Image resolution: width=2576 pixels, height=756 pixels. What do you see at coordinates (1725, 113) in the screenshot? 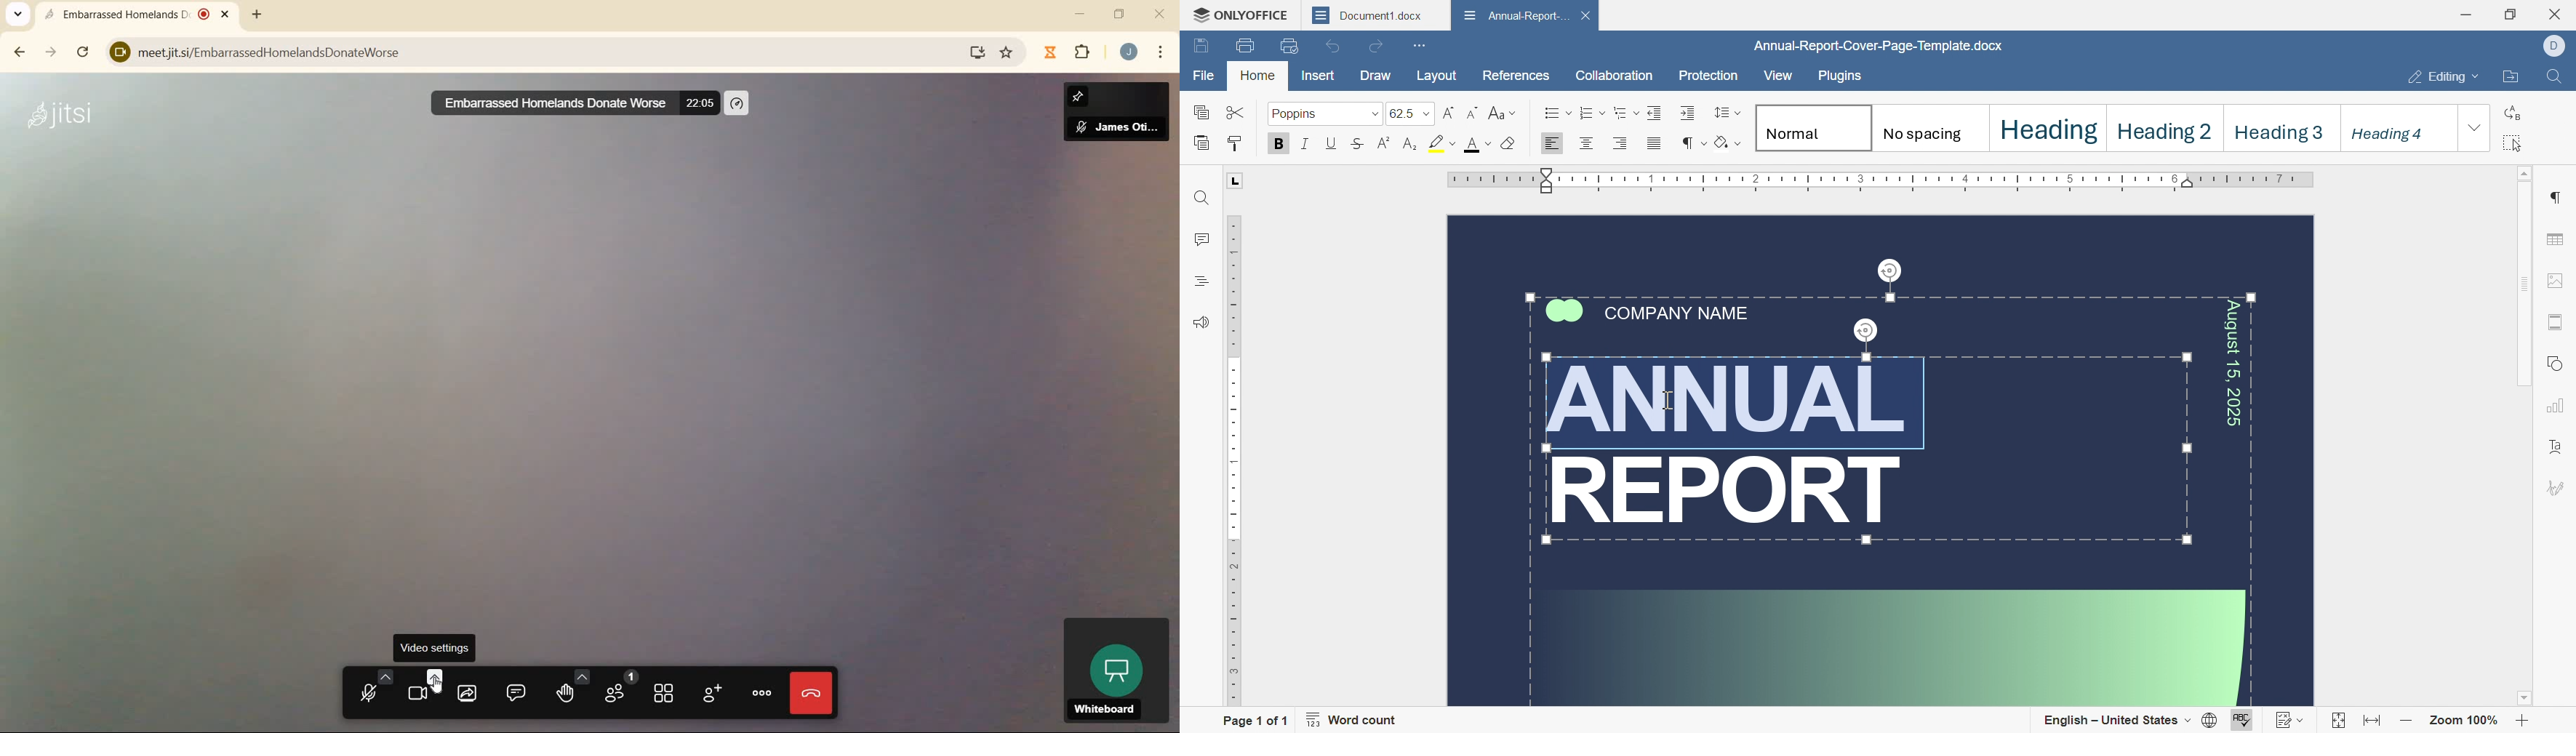
I see `paragraph line spacing` at bounding box center [1725, 113].